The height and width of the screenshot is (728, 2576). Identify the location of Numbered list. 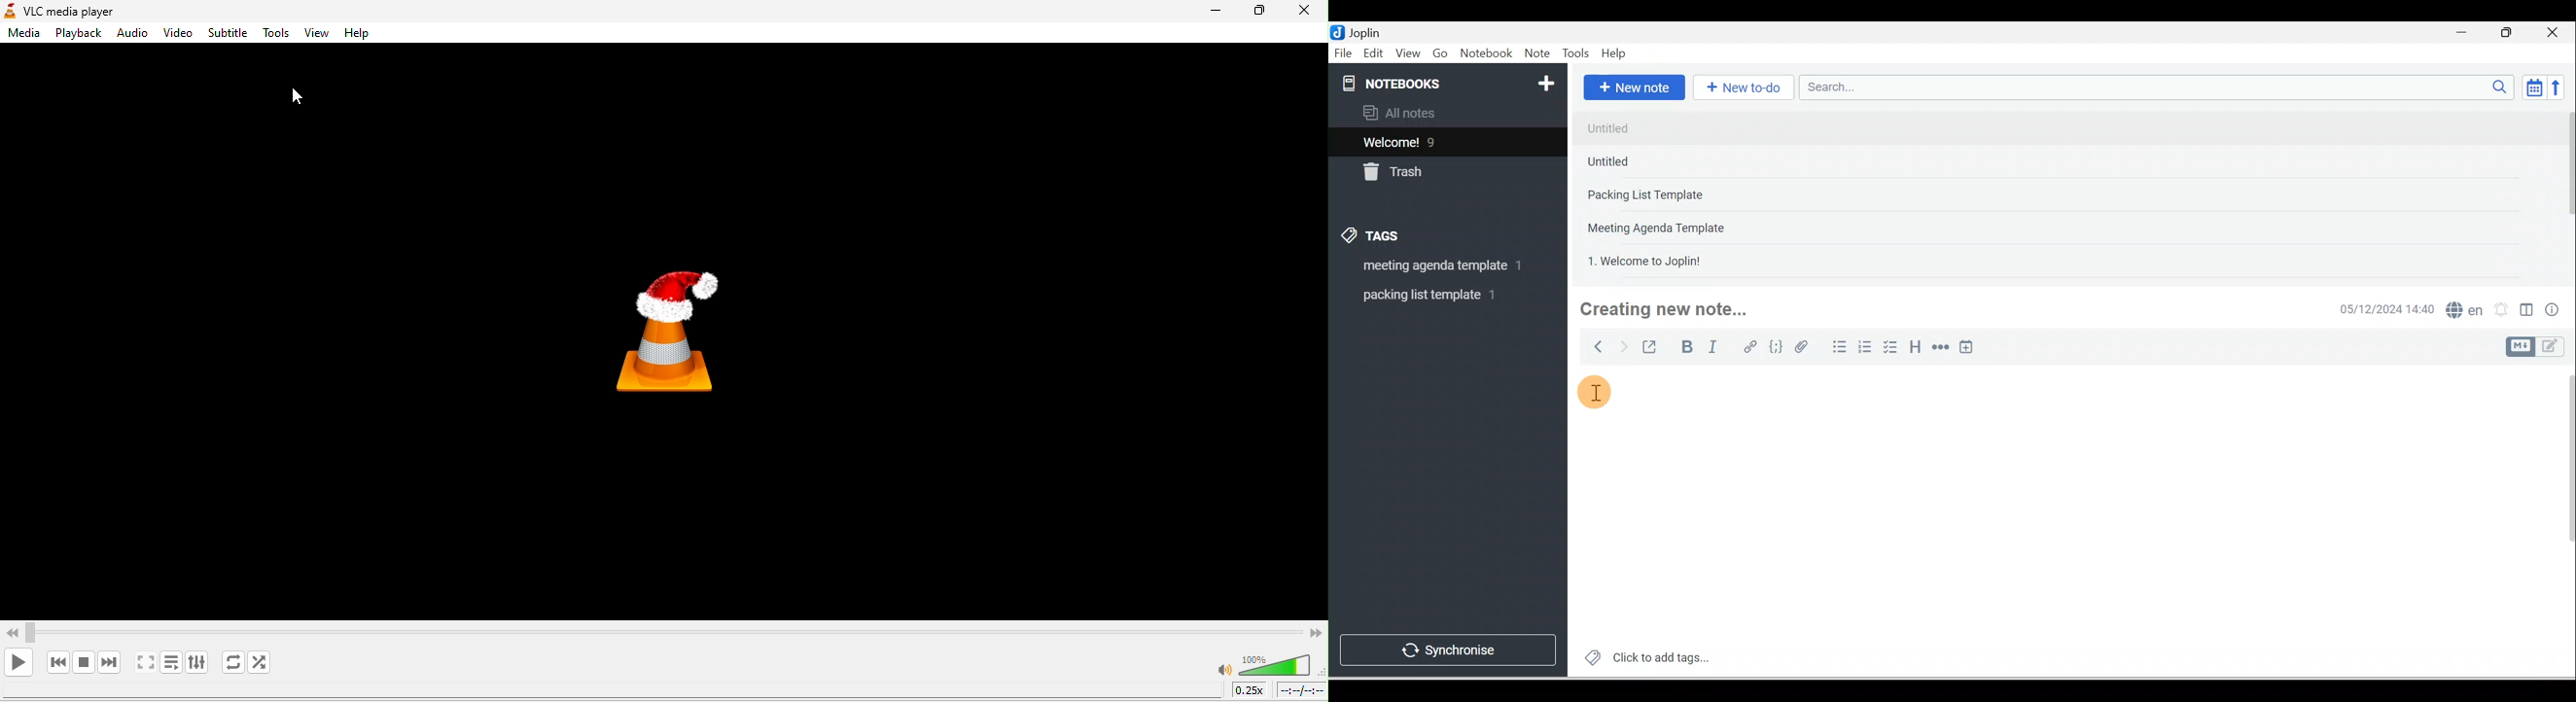
(1865, 346).